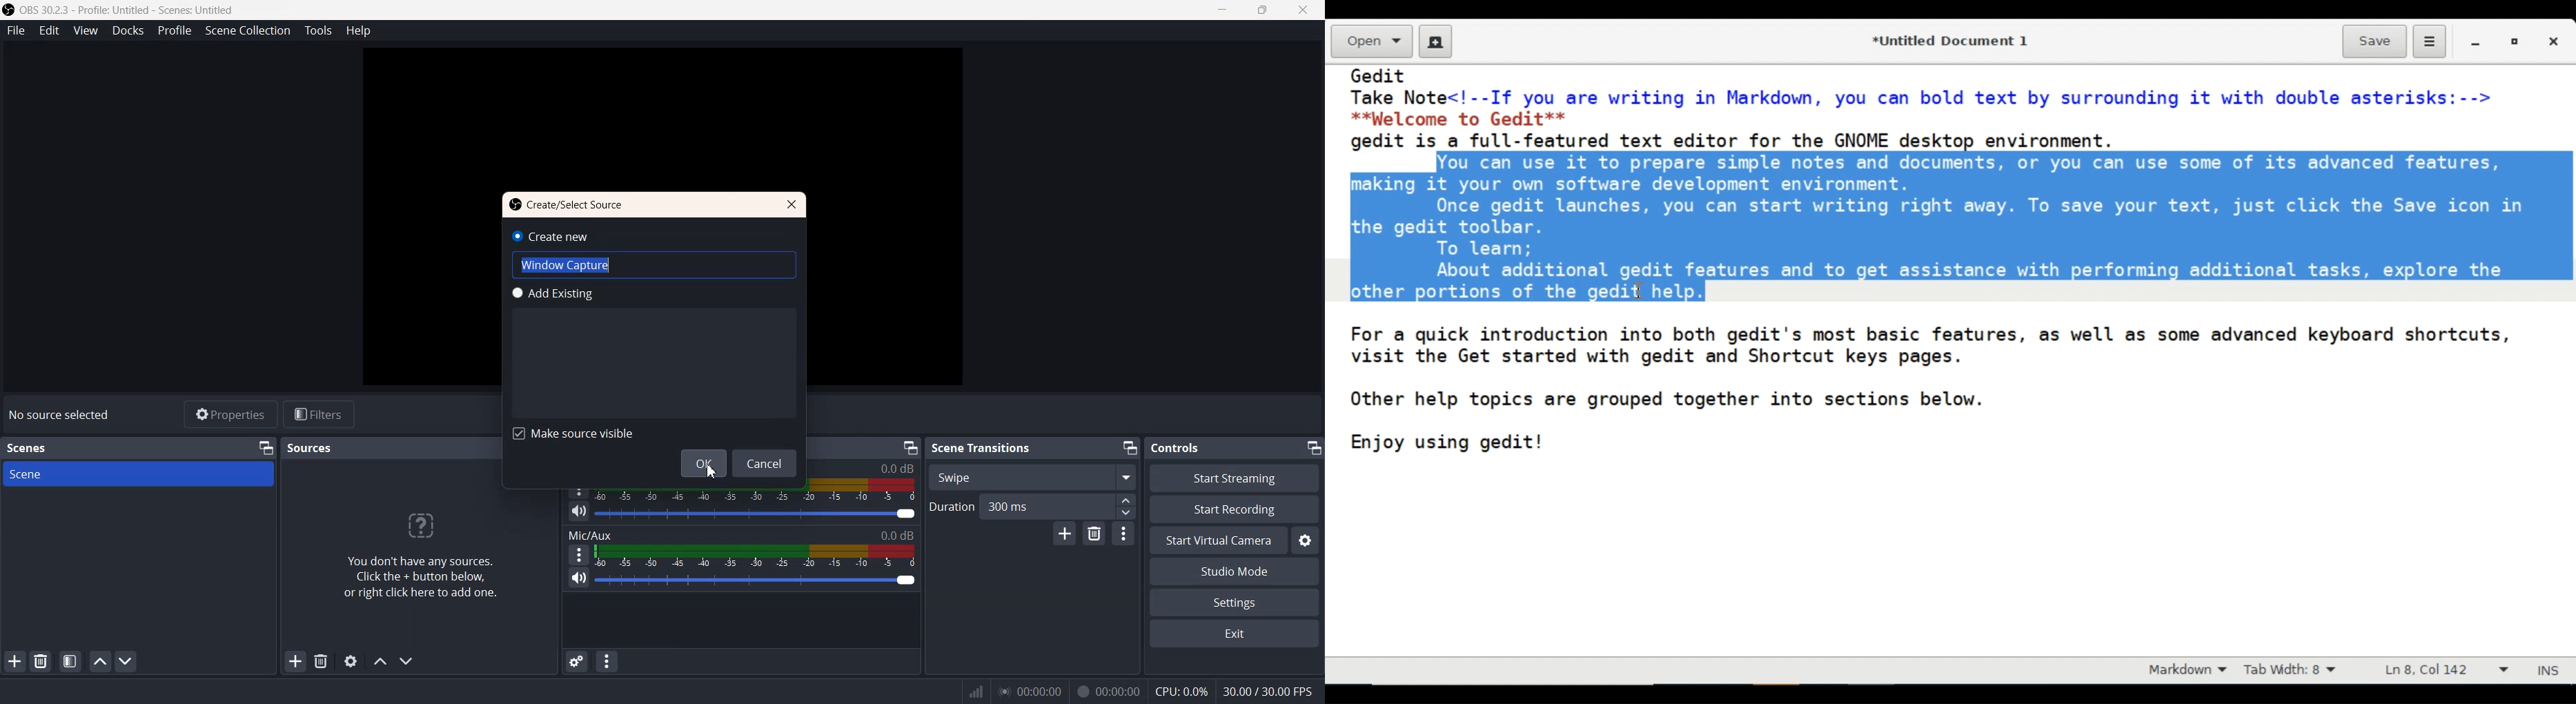 The width and height of the screenshot is (2576, 728). Describe the element at coordinates (910, 448) in the screenshot. I see `Minimize` at that location.